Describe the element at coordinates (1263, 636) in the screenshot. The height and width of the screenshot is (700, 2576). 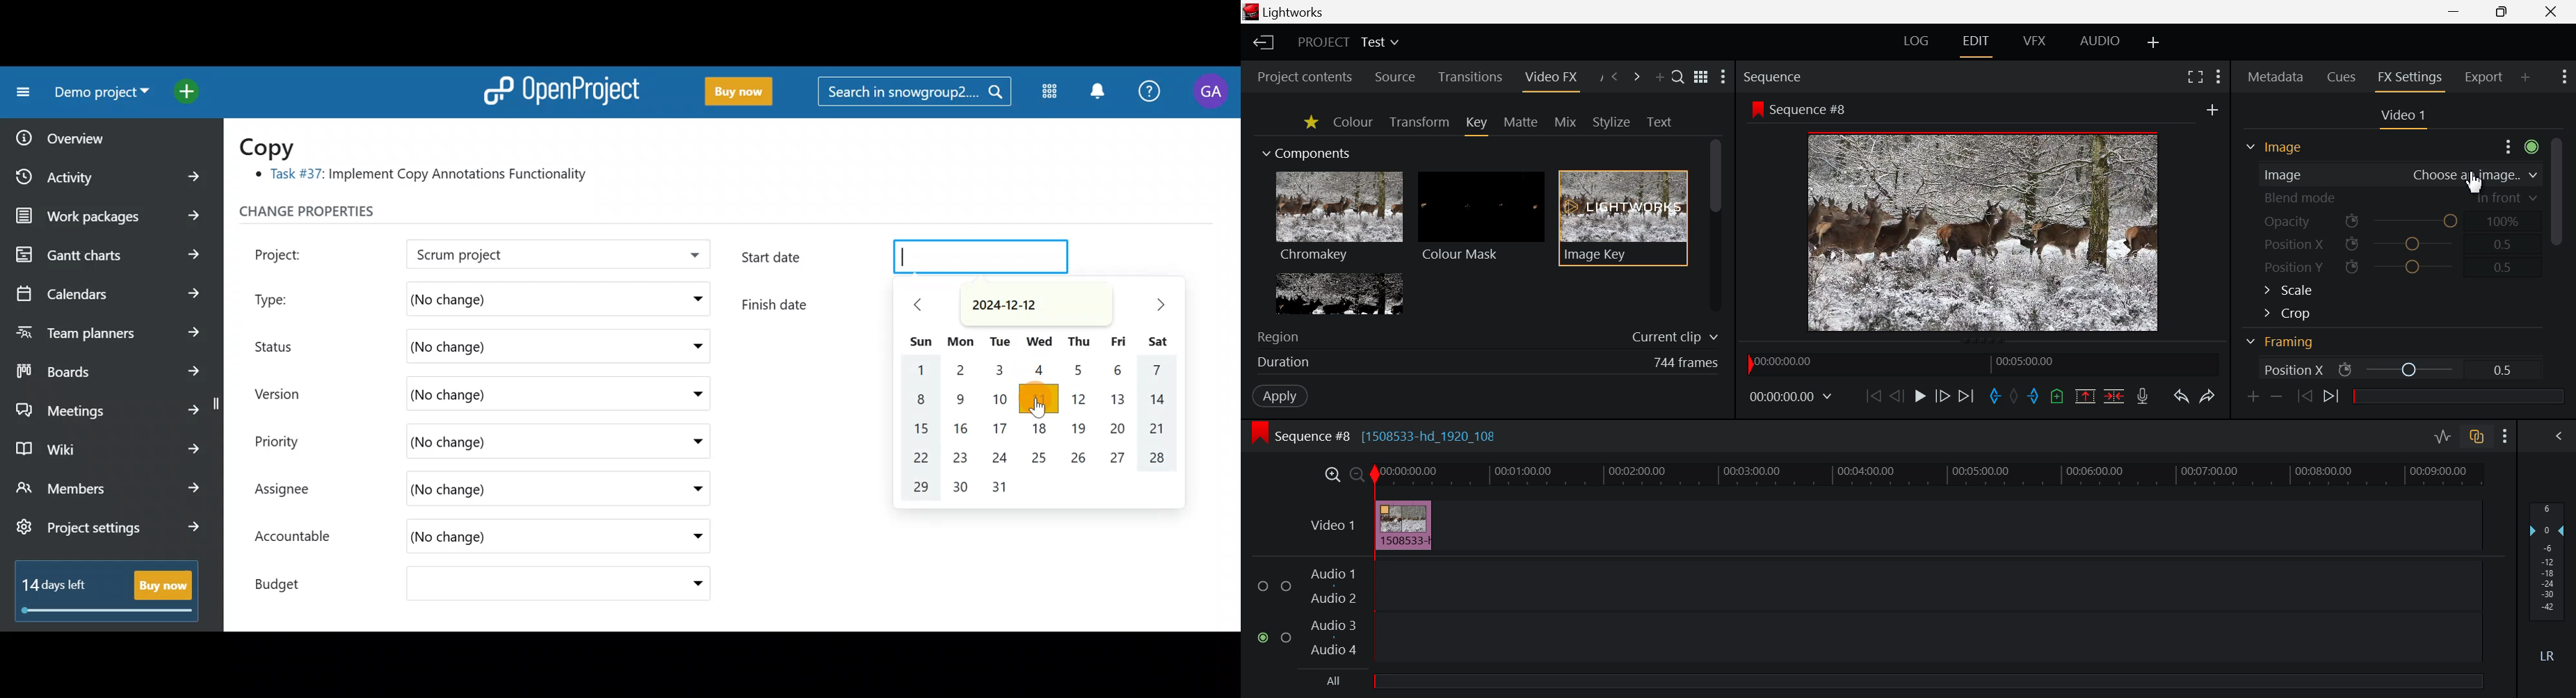
I see `checked checkbox` at that location.